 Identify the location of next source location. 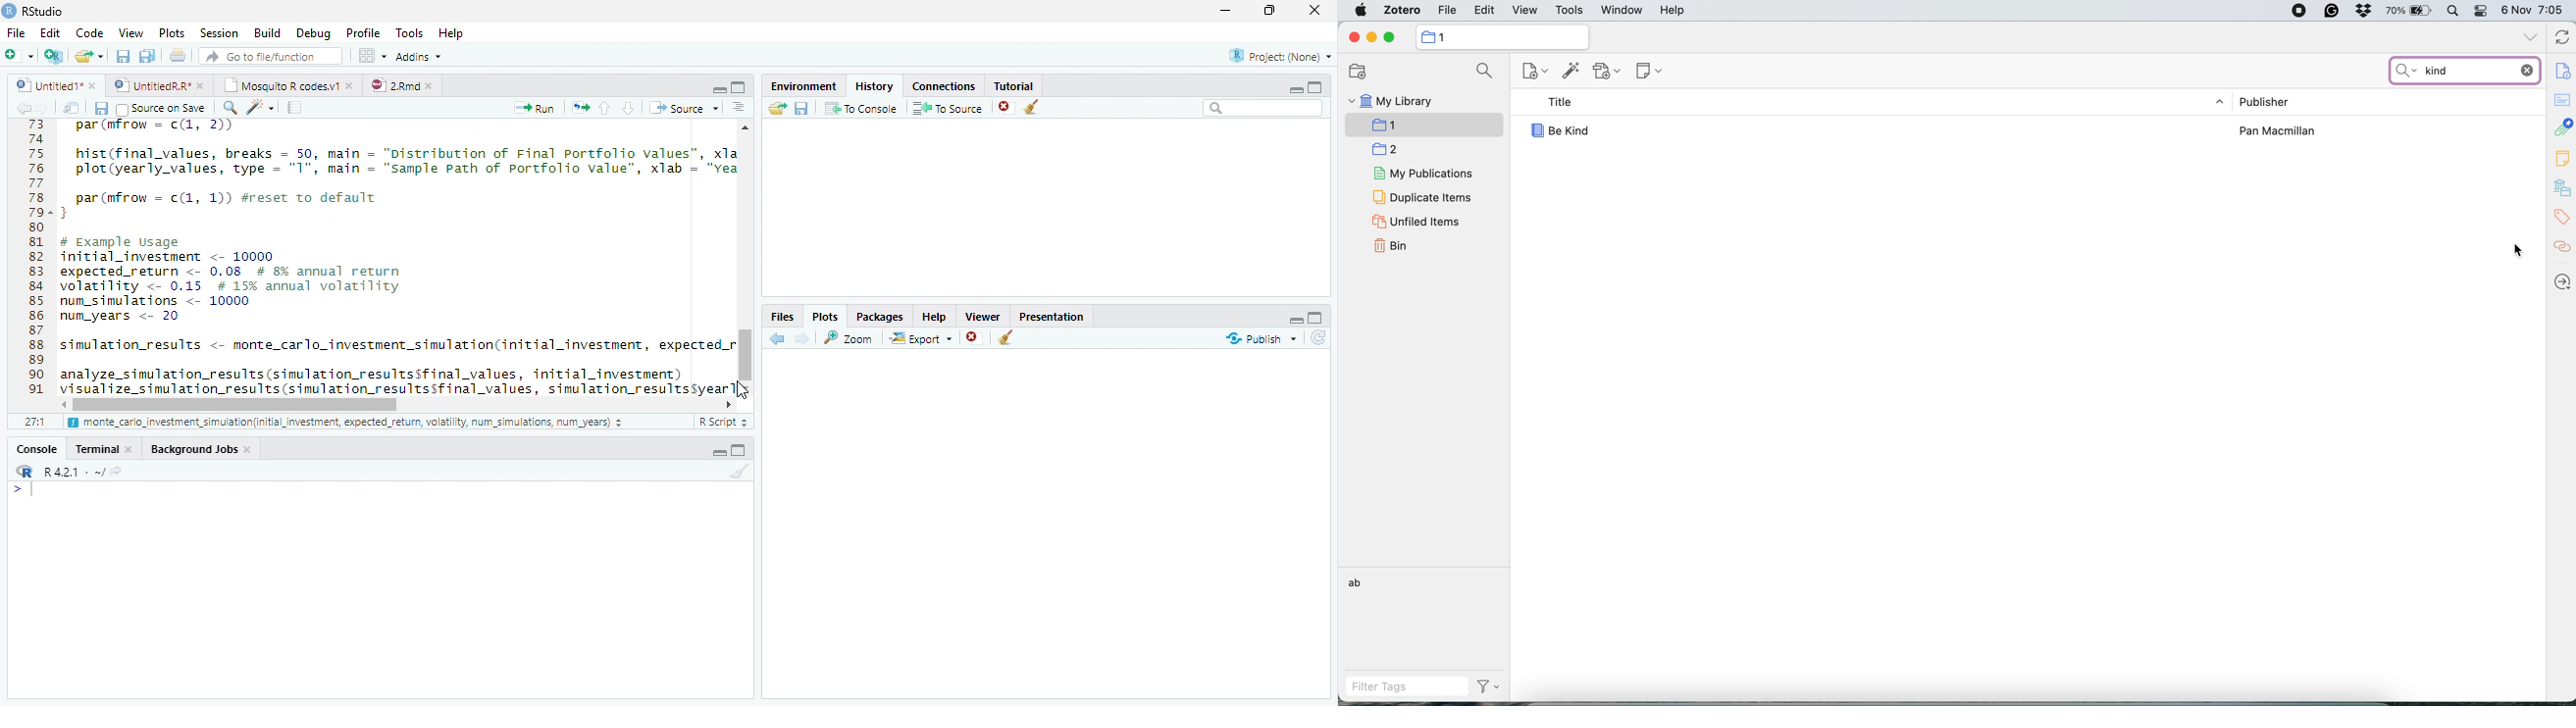
(43, 108).